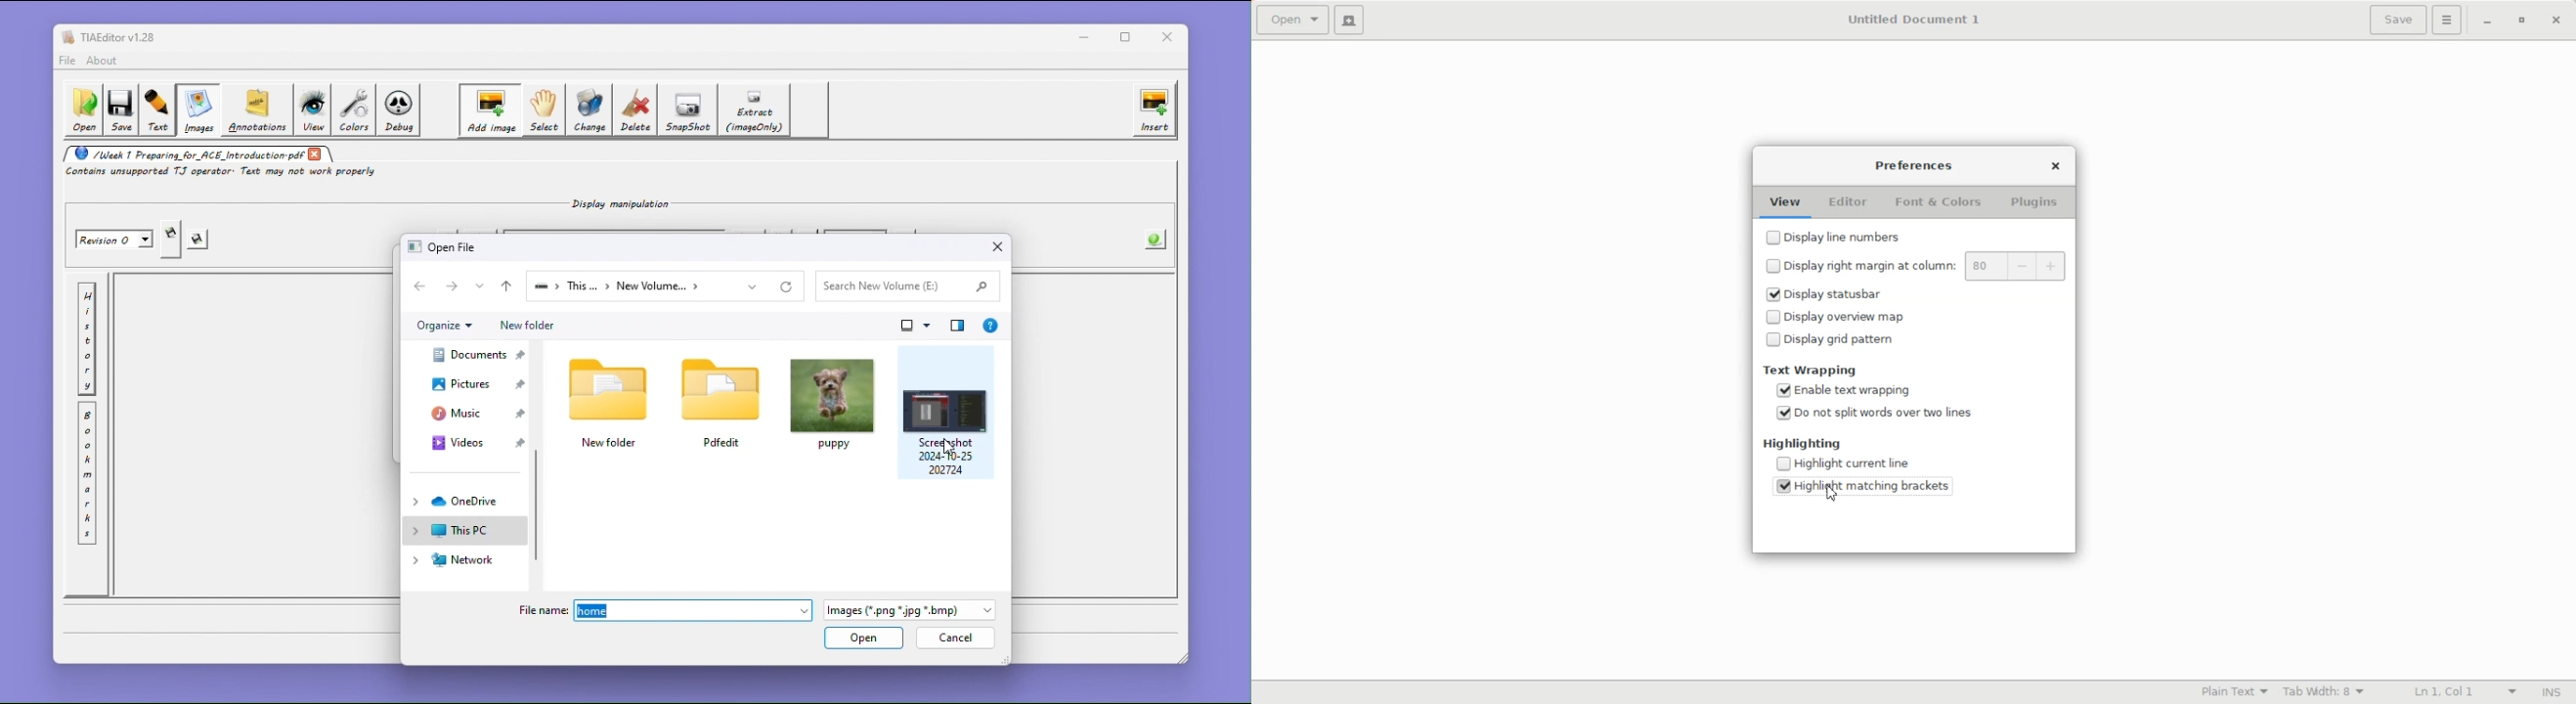  Describe the element at coordinates (2397, 20) in the screenshot. I see `Save` at that location.